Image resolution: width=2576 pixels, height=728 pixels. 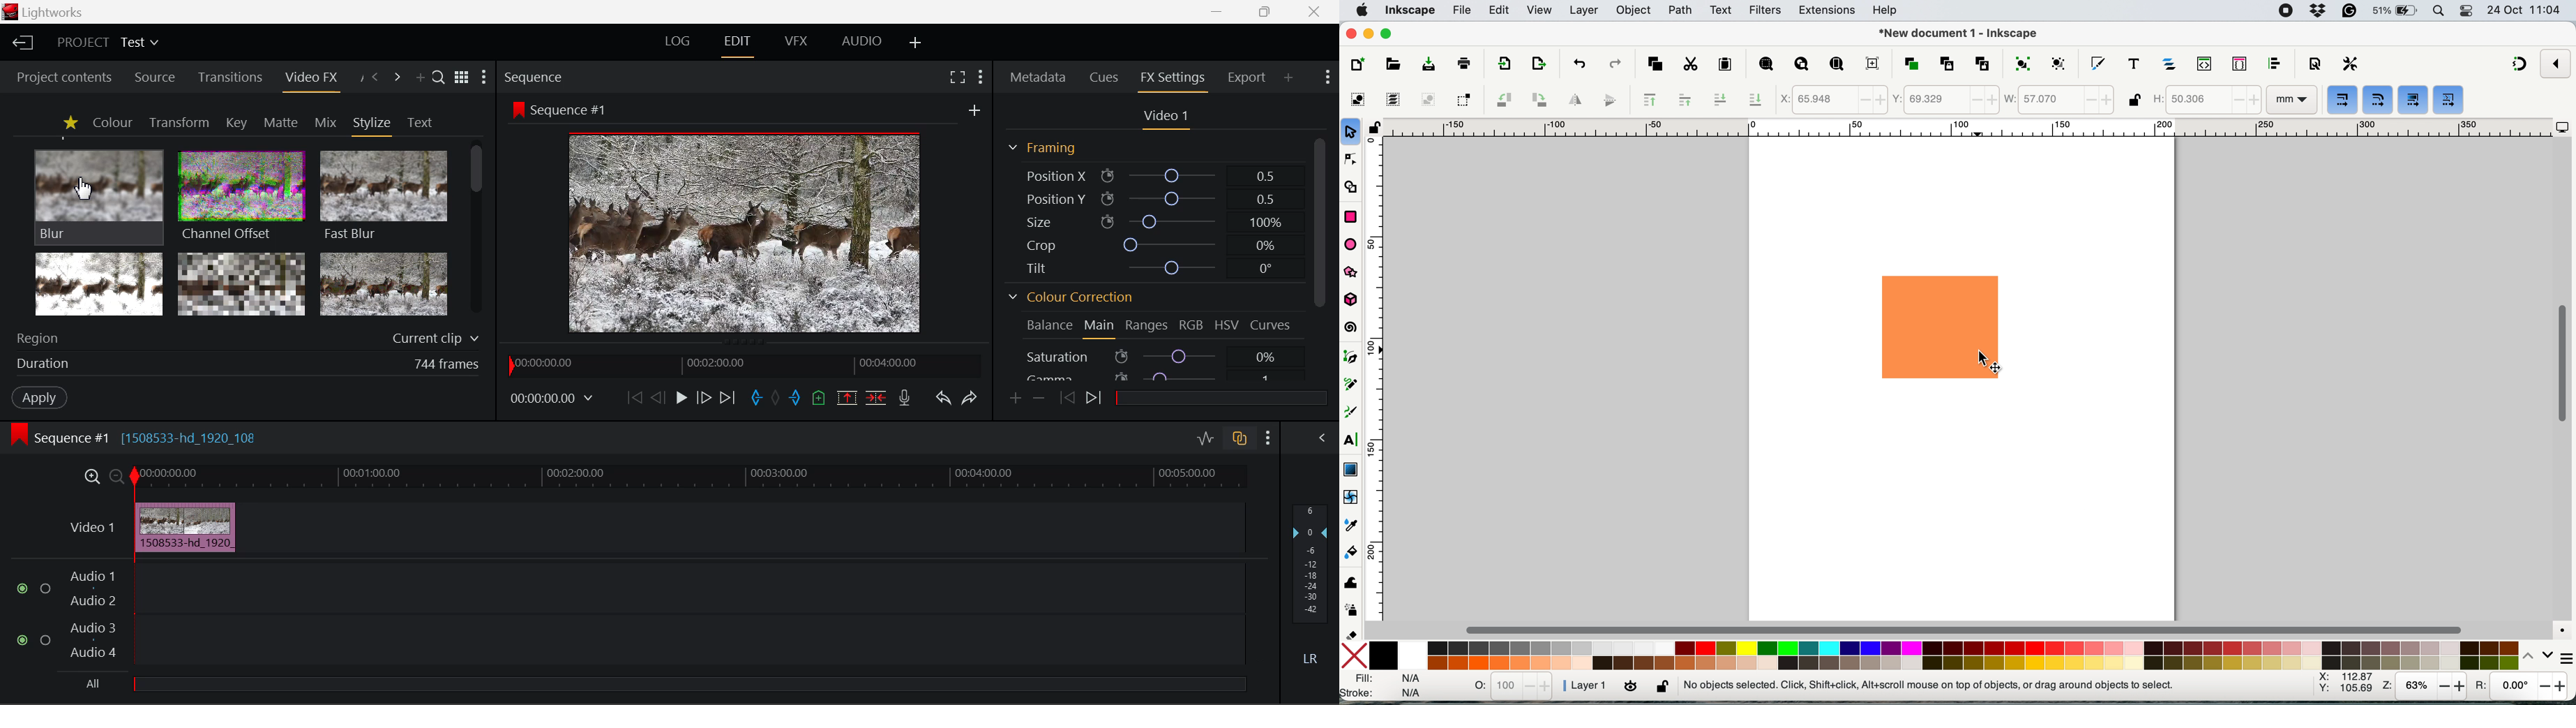 I want to click on Balance, so click(x=1049, y=327).